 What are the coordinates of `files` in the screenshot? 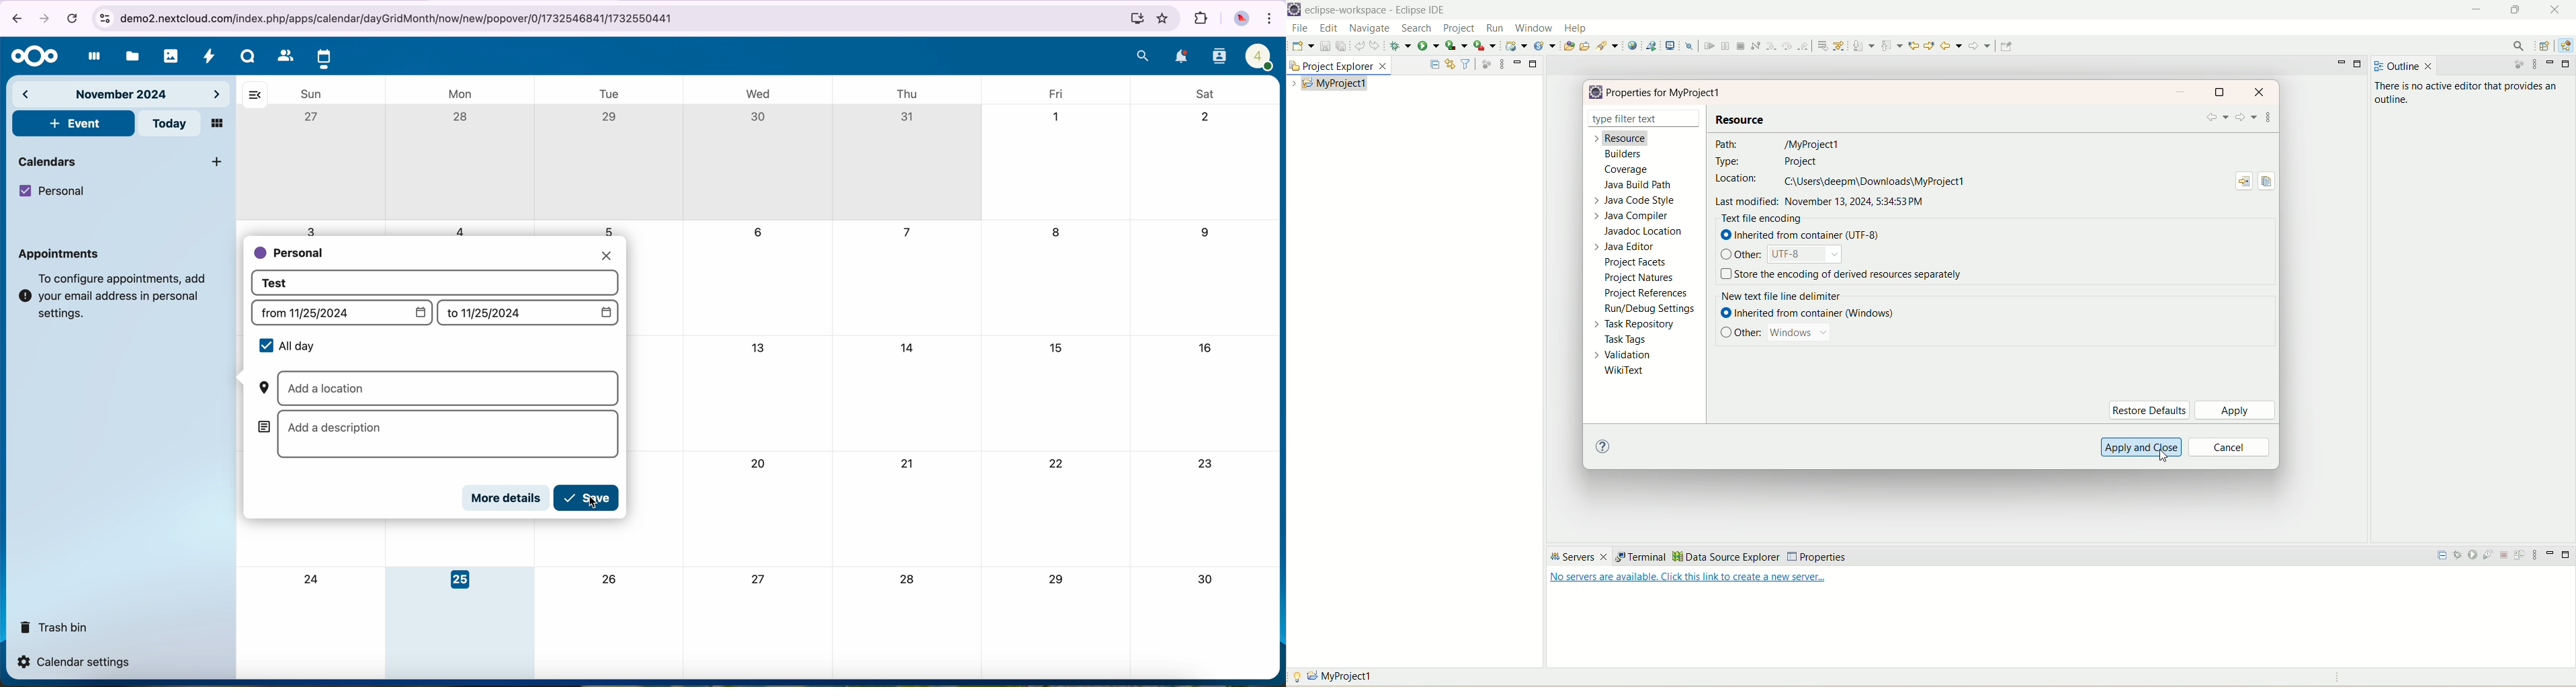 It's located at (130, 56).